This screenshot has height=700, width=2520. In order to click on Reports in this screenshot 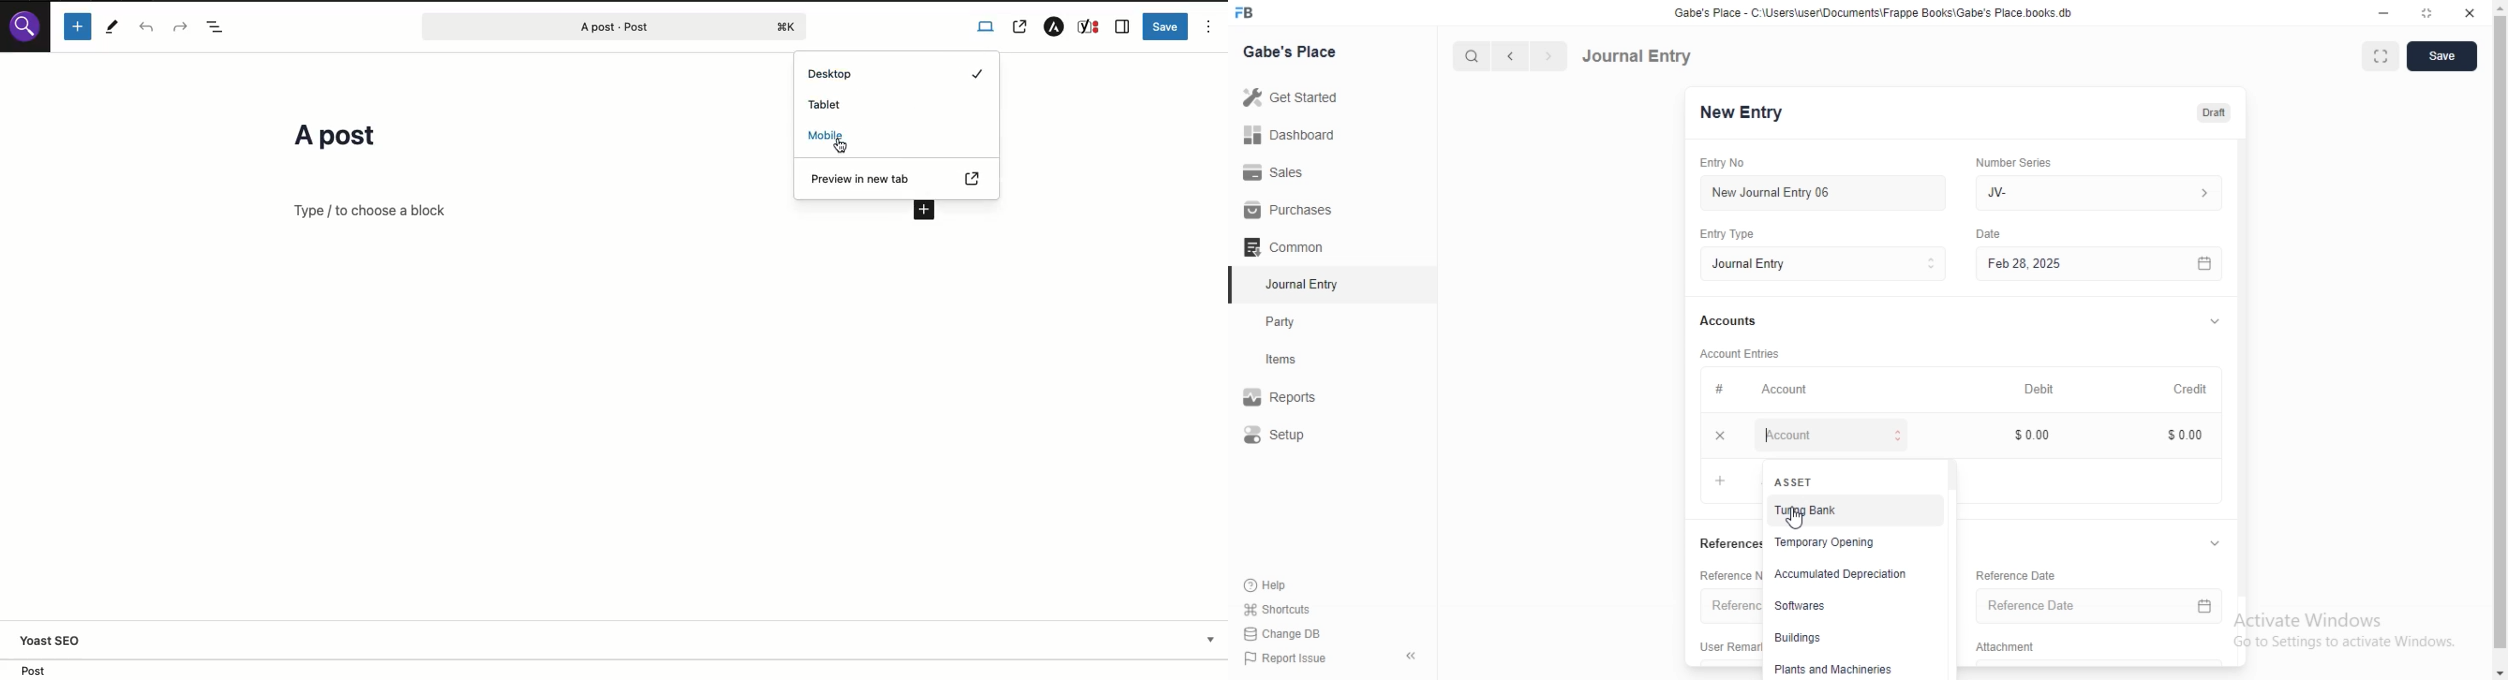, I will do `click(1293, 399)`.